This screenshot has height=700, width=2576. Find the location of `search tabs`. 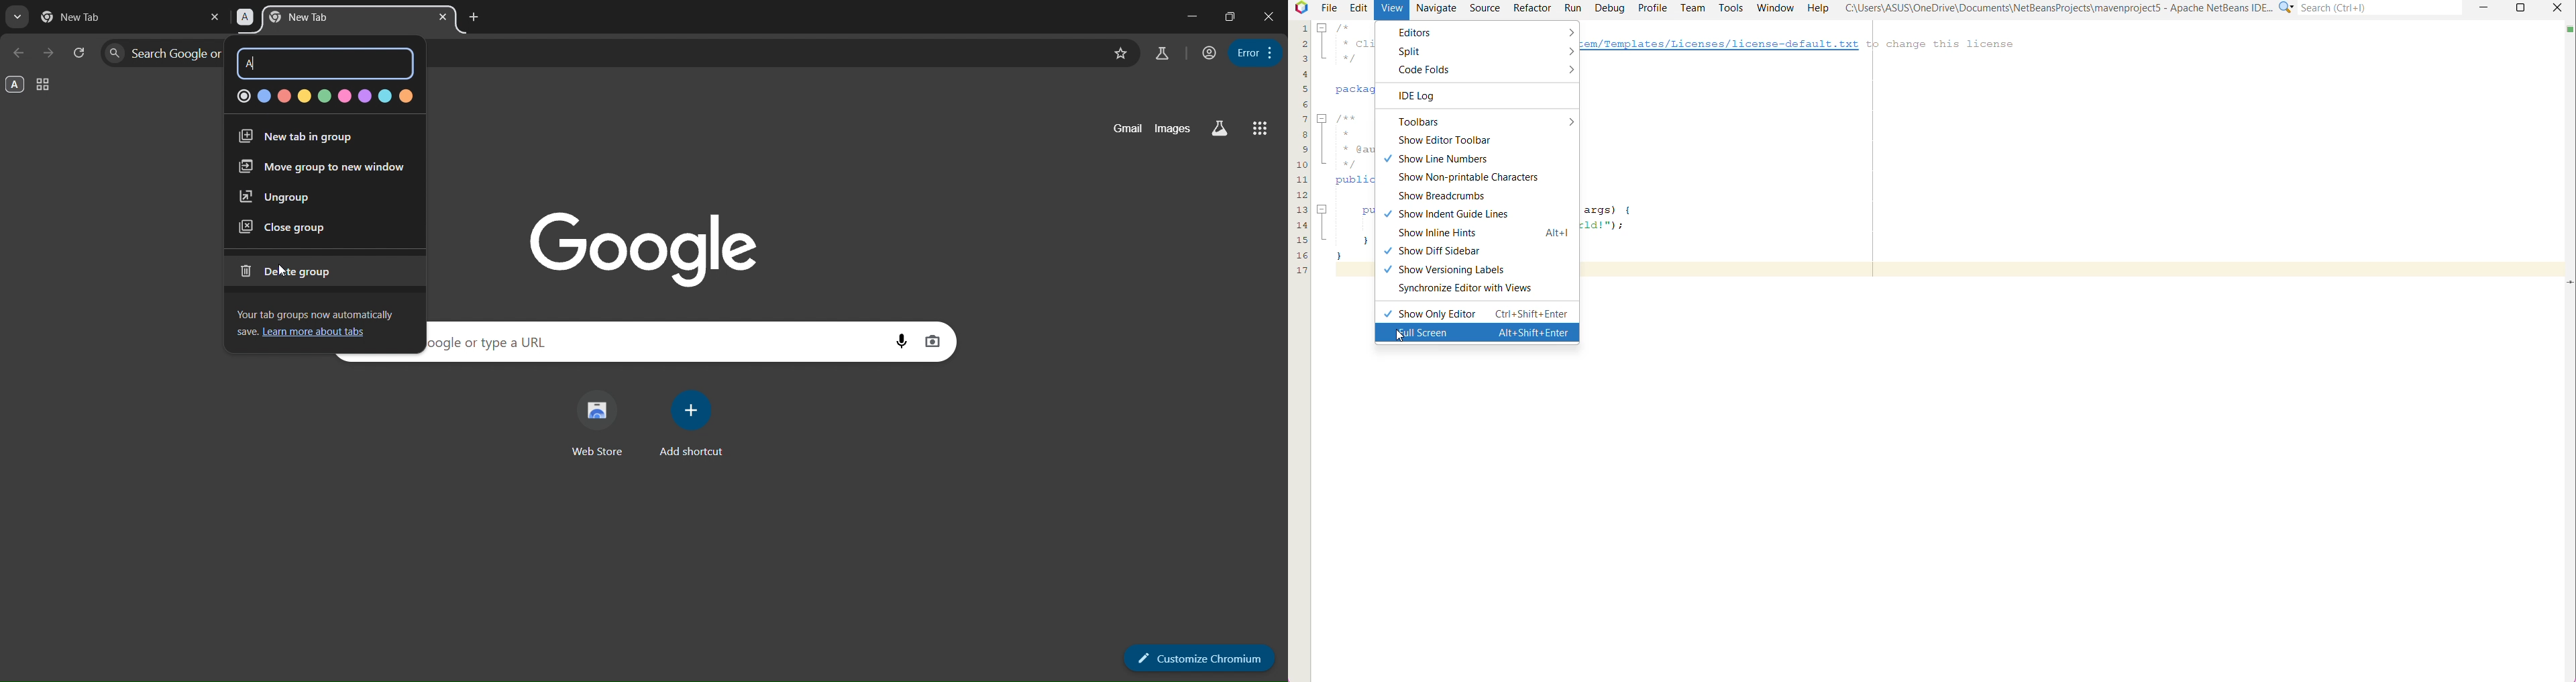

search tabs is located at coordinates (17, 19).